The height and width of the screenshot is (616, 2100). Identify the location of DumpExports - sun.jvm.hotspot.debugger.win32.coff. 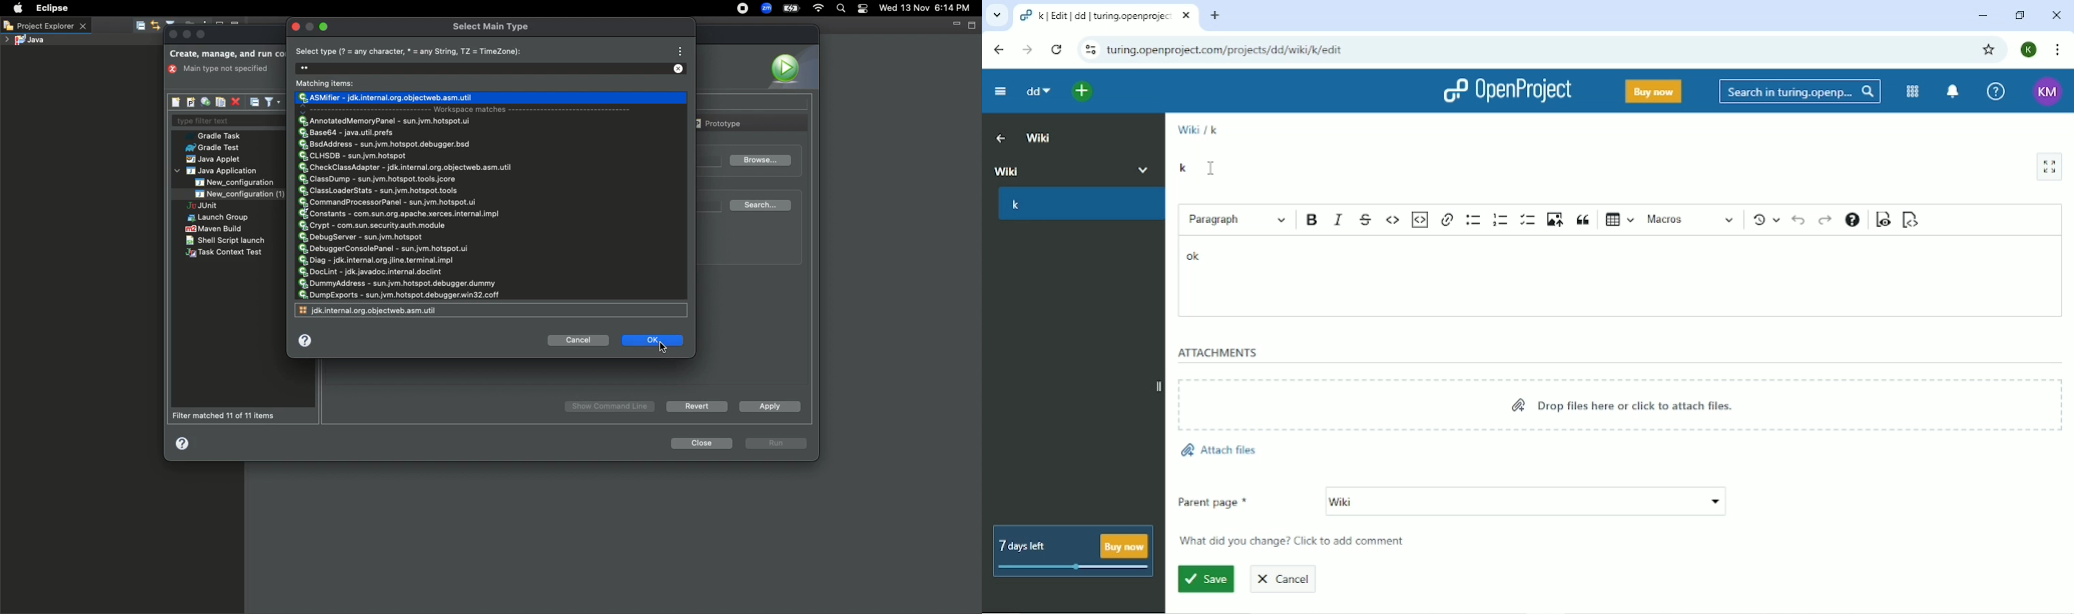
(398, 295).